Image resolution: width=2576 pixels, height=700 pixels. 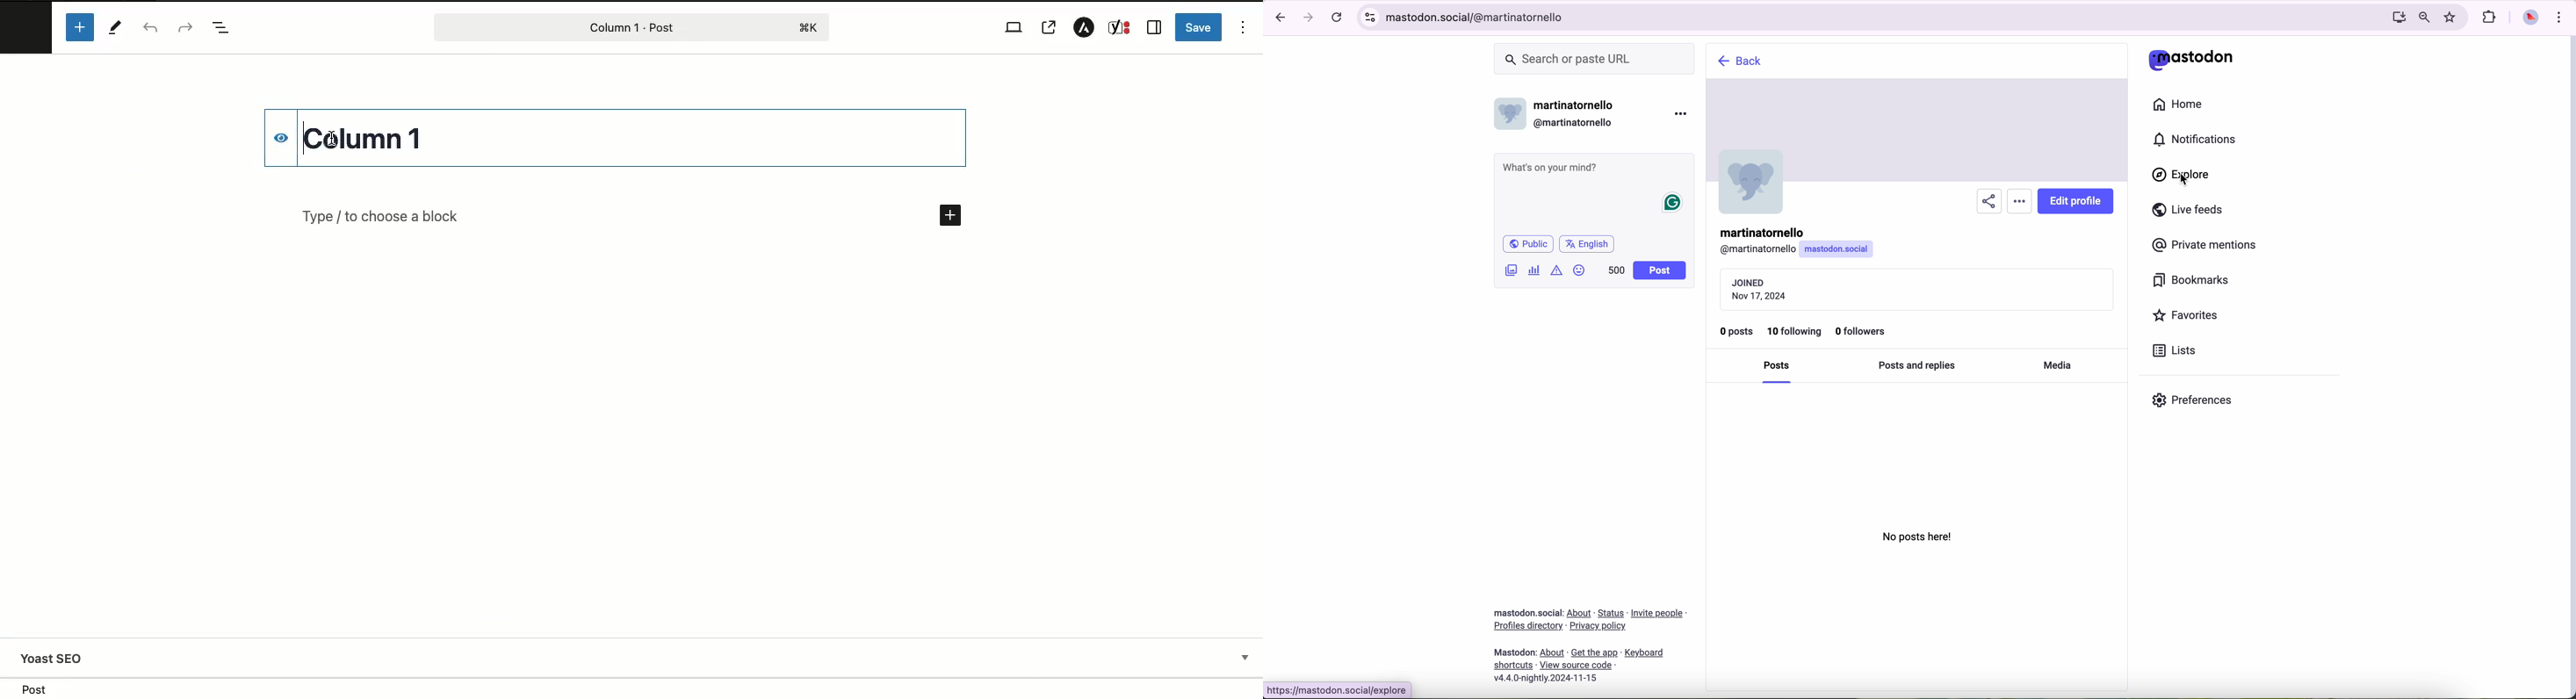 I want to click on user id, so click(x=1753, y=248).